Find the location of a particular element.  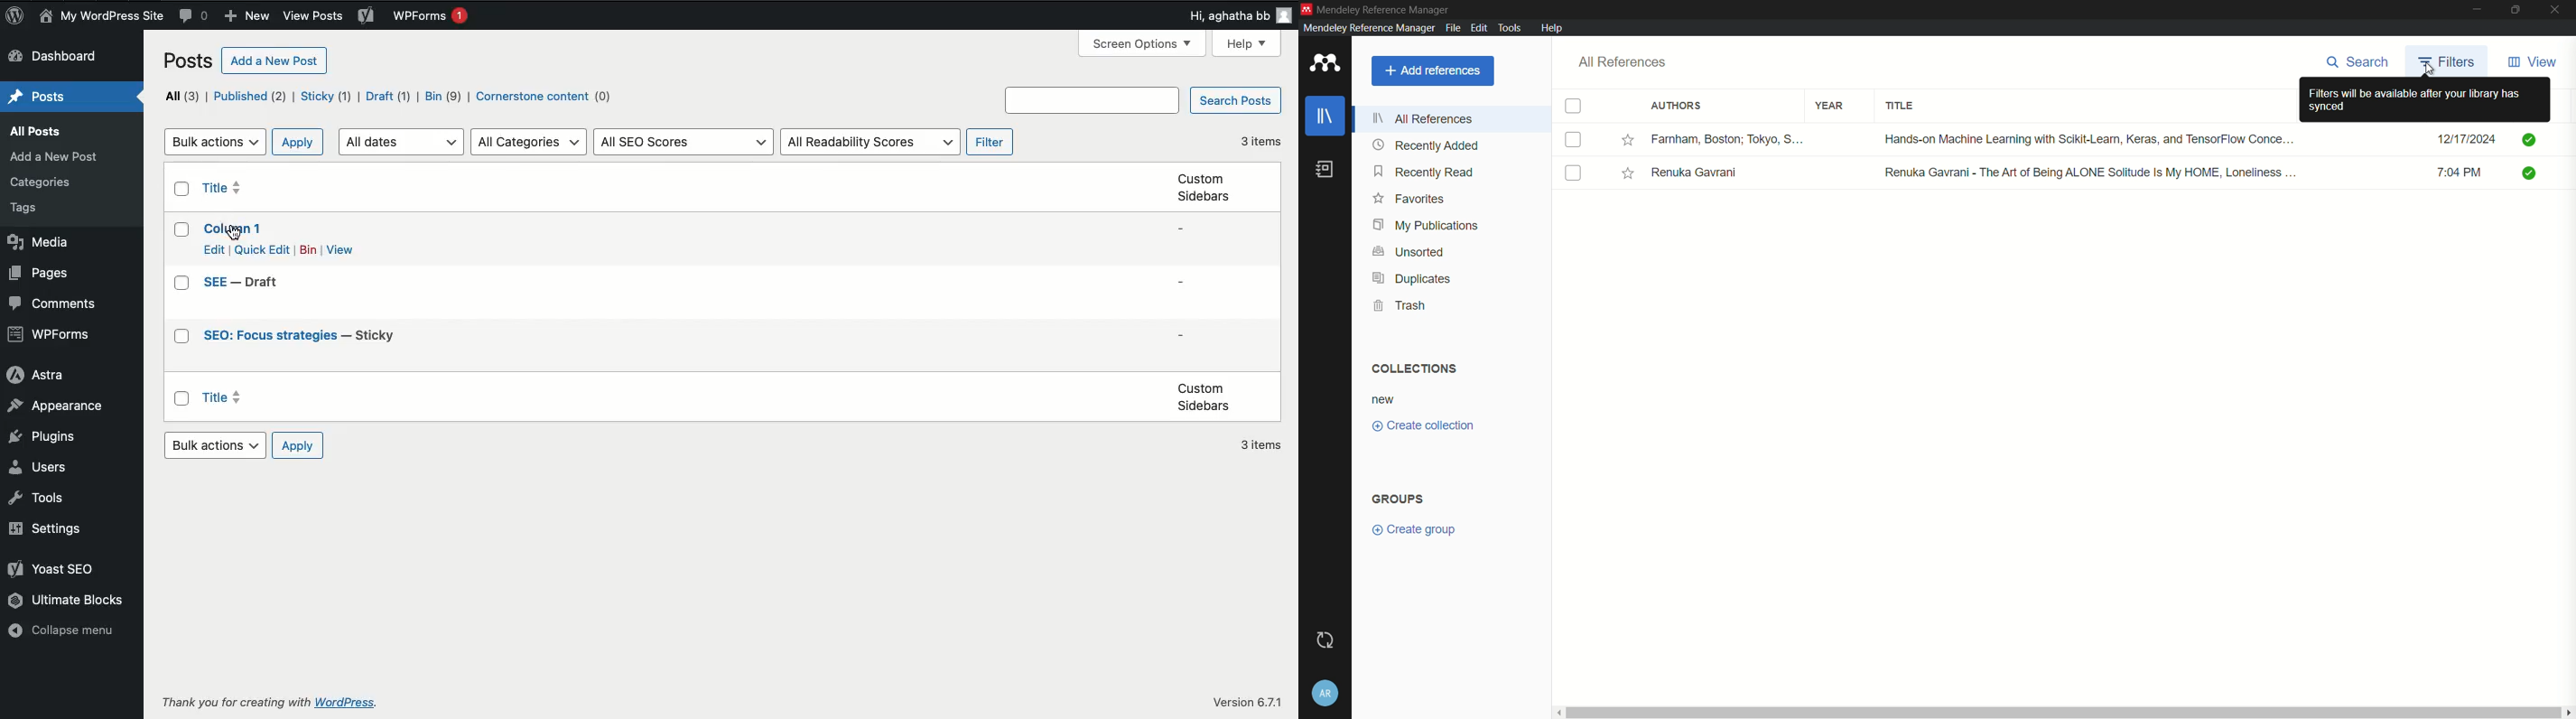

view is located at coordinates (2531, 64).